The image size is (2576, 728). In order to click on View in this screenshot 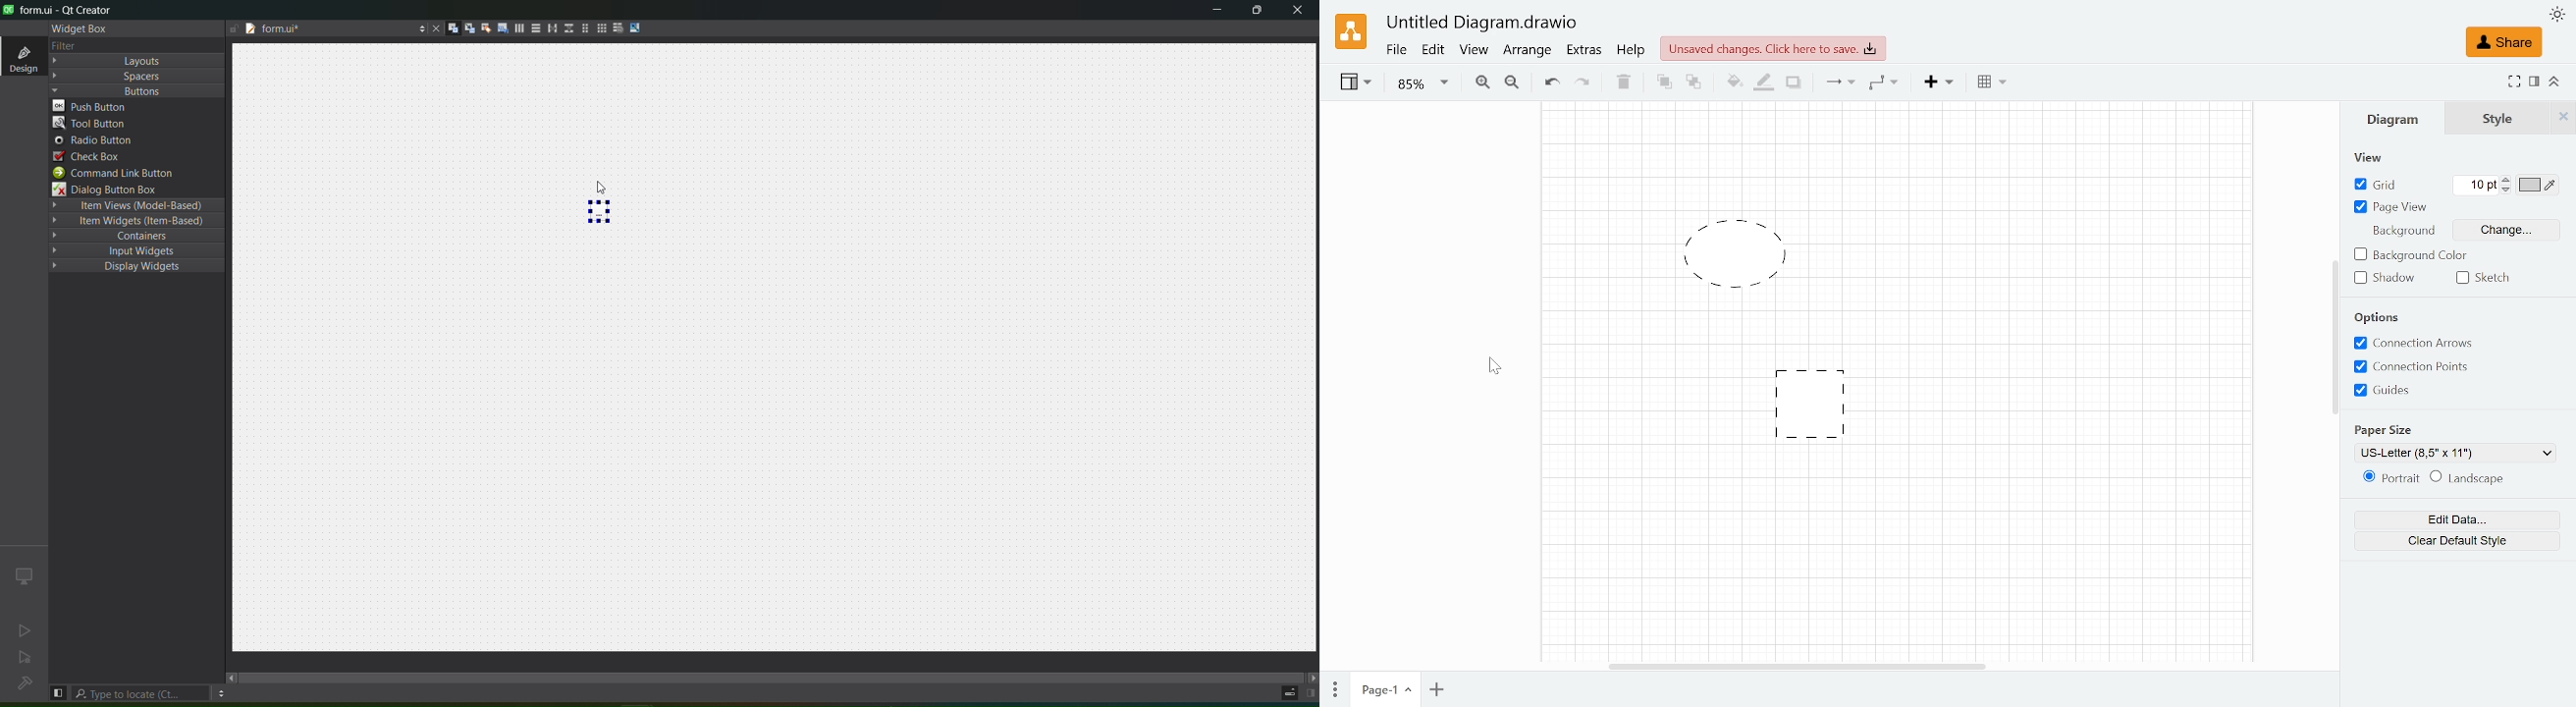, I will do `click(1475, 52)`.